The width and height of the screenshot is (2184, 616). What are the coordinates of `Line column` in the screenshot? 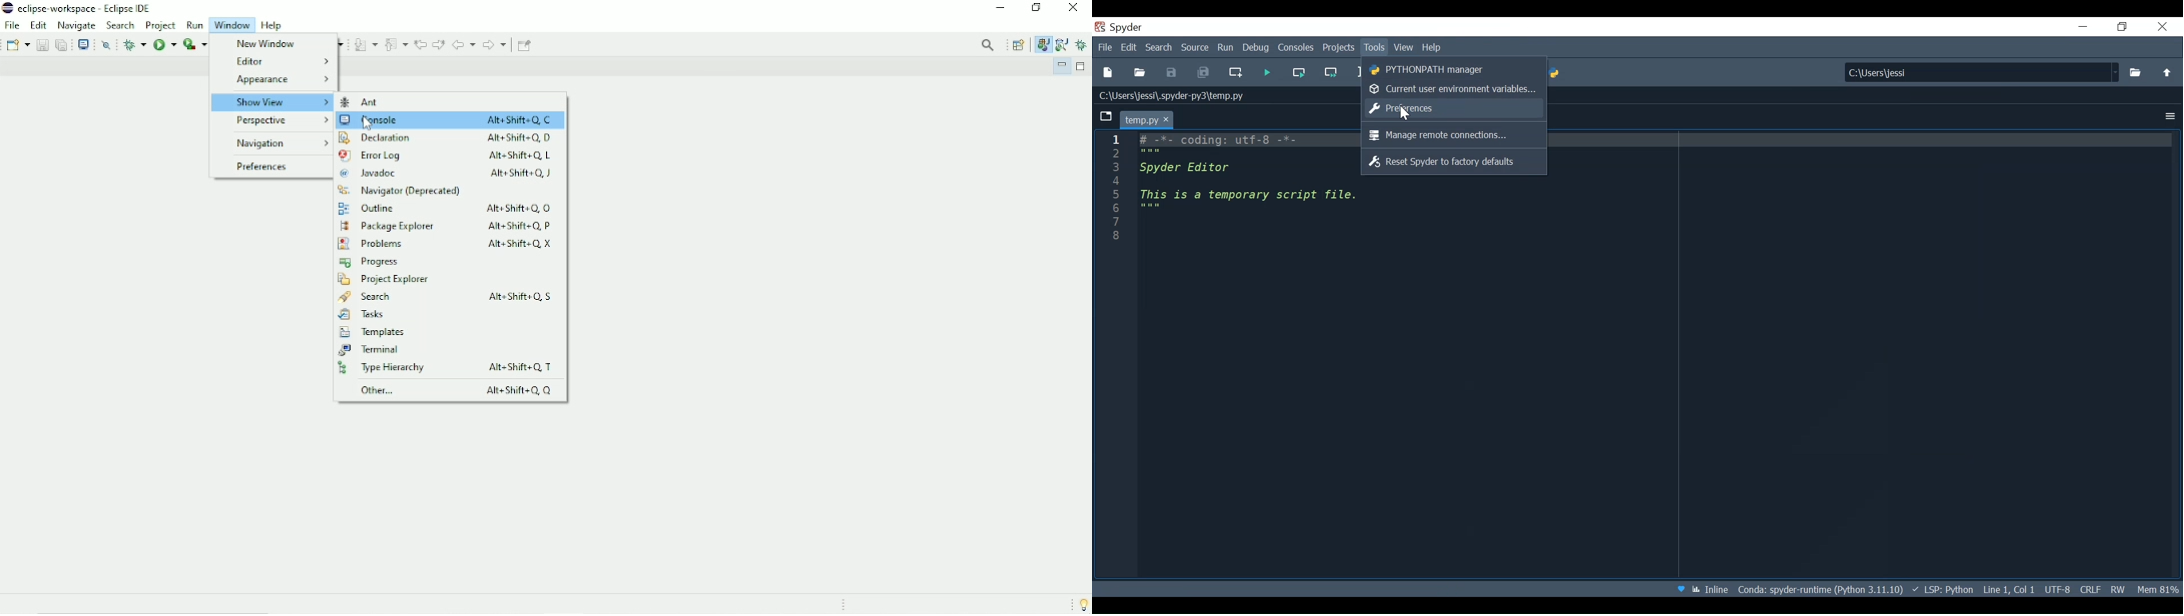 It's located at (1114, 356).